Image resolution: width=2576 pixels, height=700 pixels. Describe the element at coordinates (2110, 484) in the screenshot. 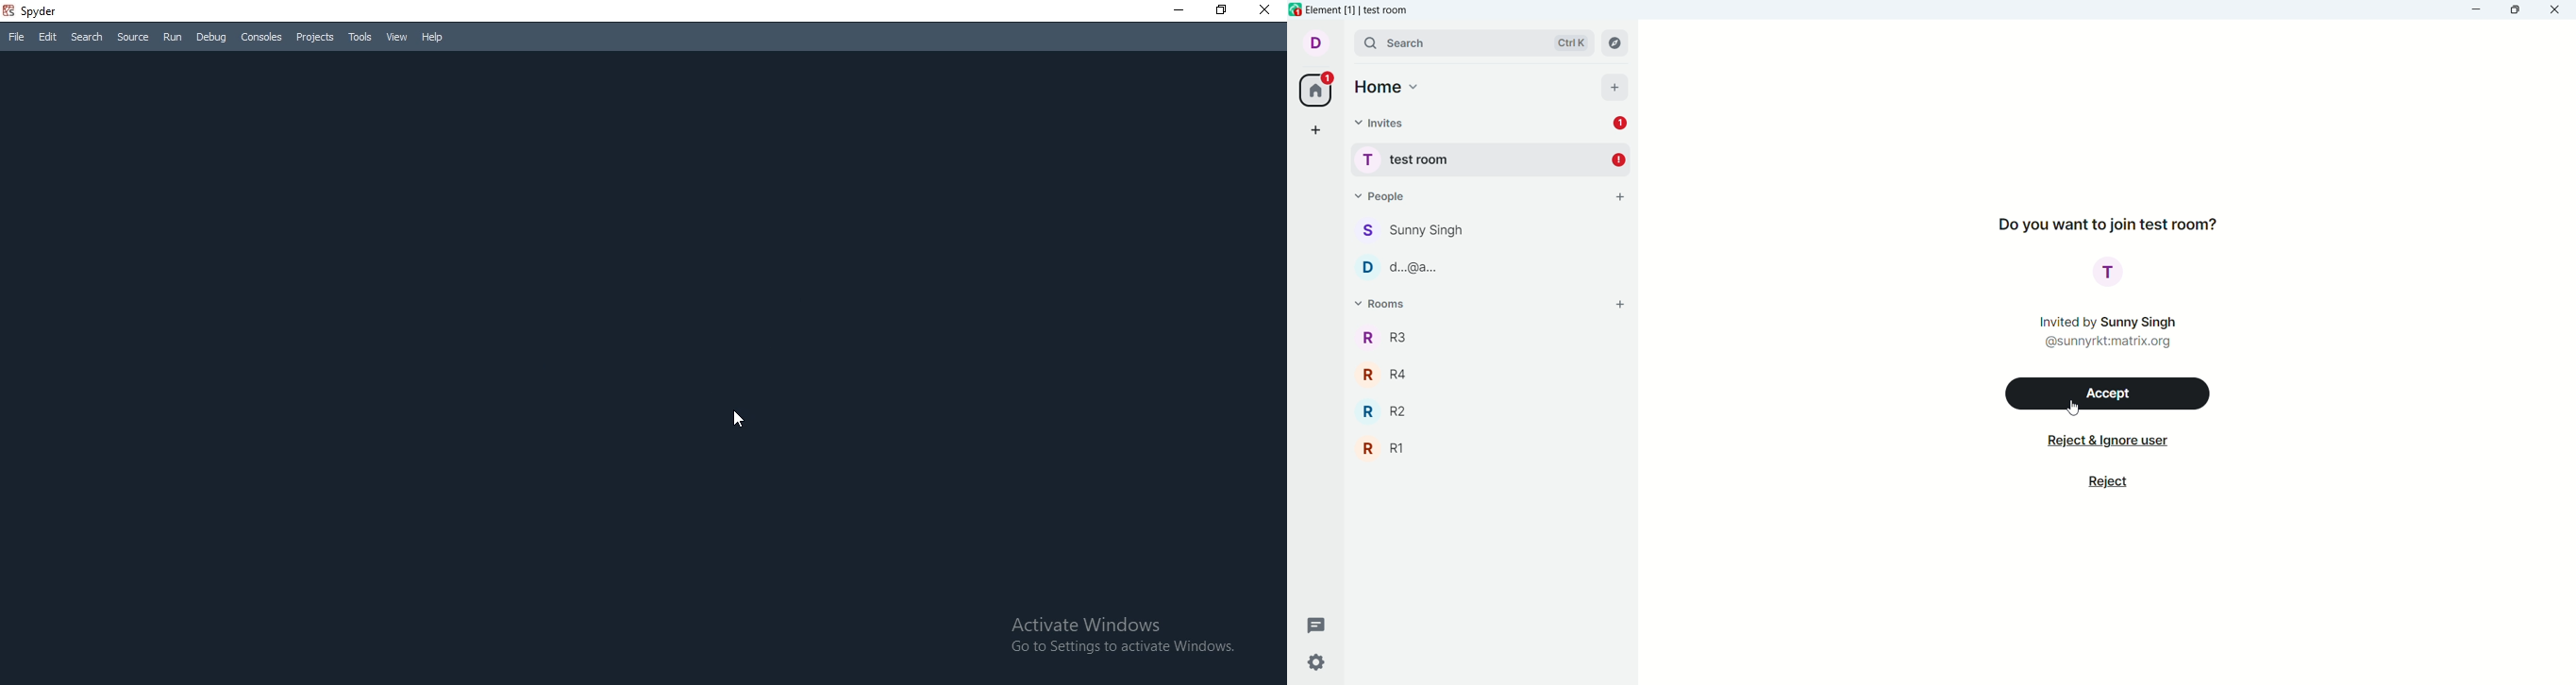

I see `reject` at that location.